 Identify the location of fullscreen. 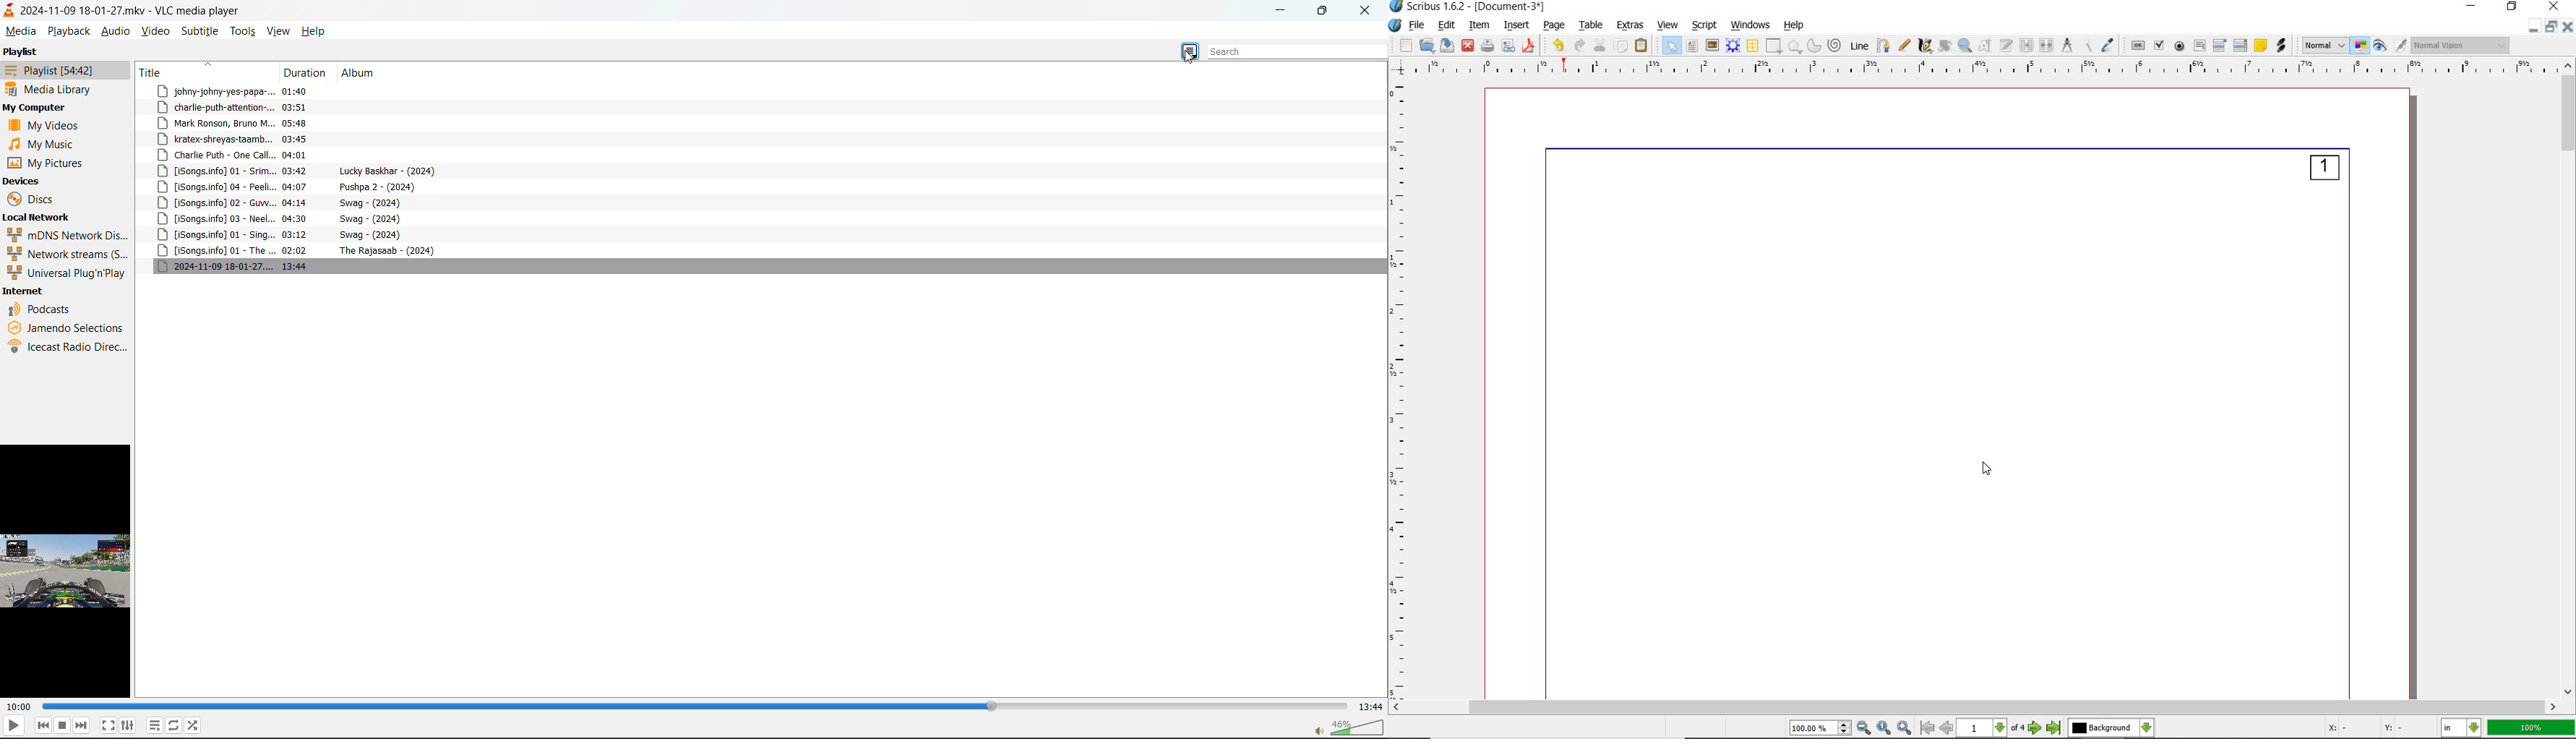
(107, 725).